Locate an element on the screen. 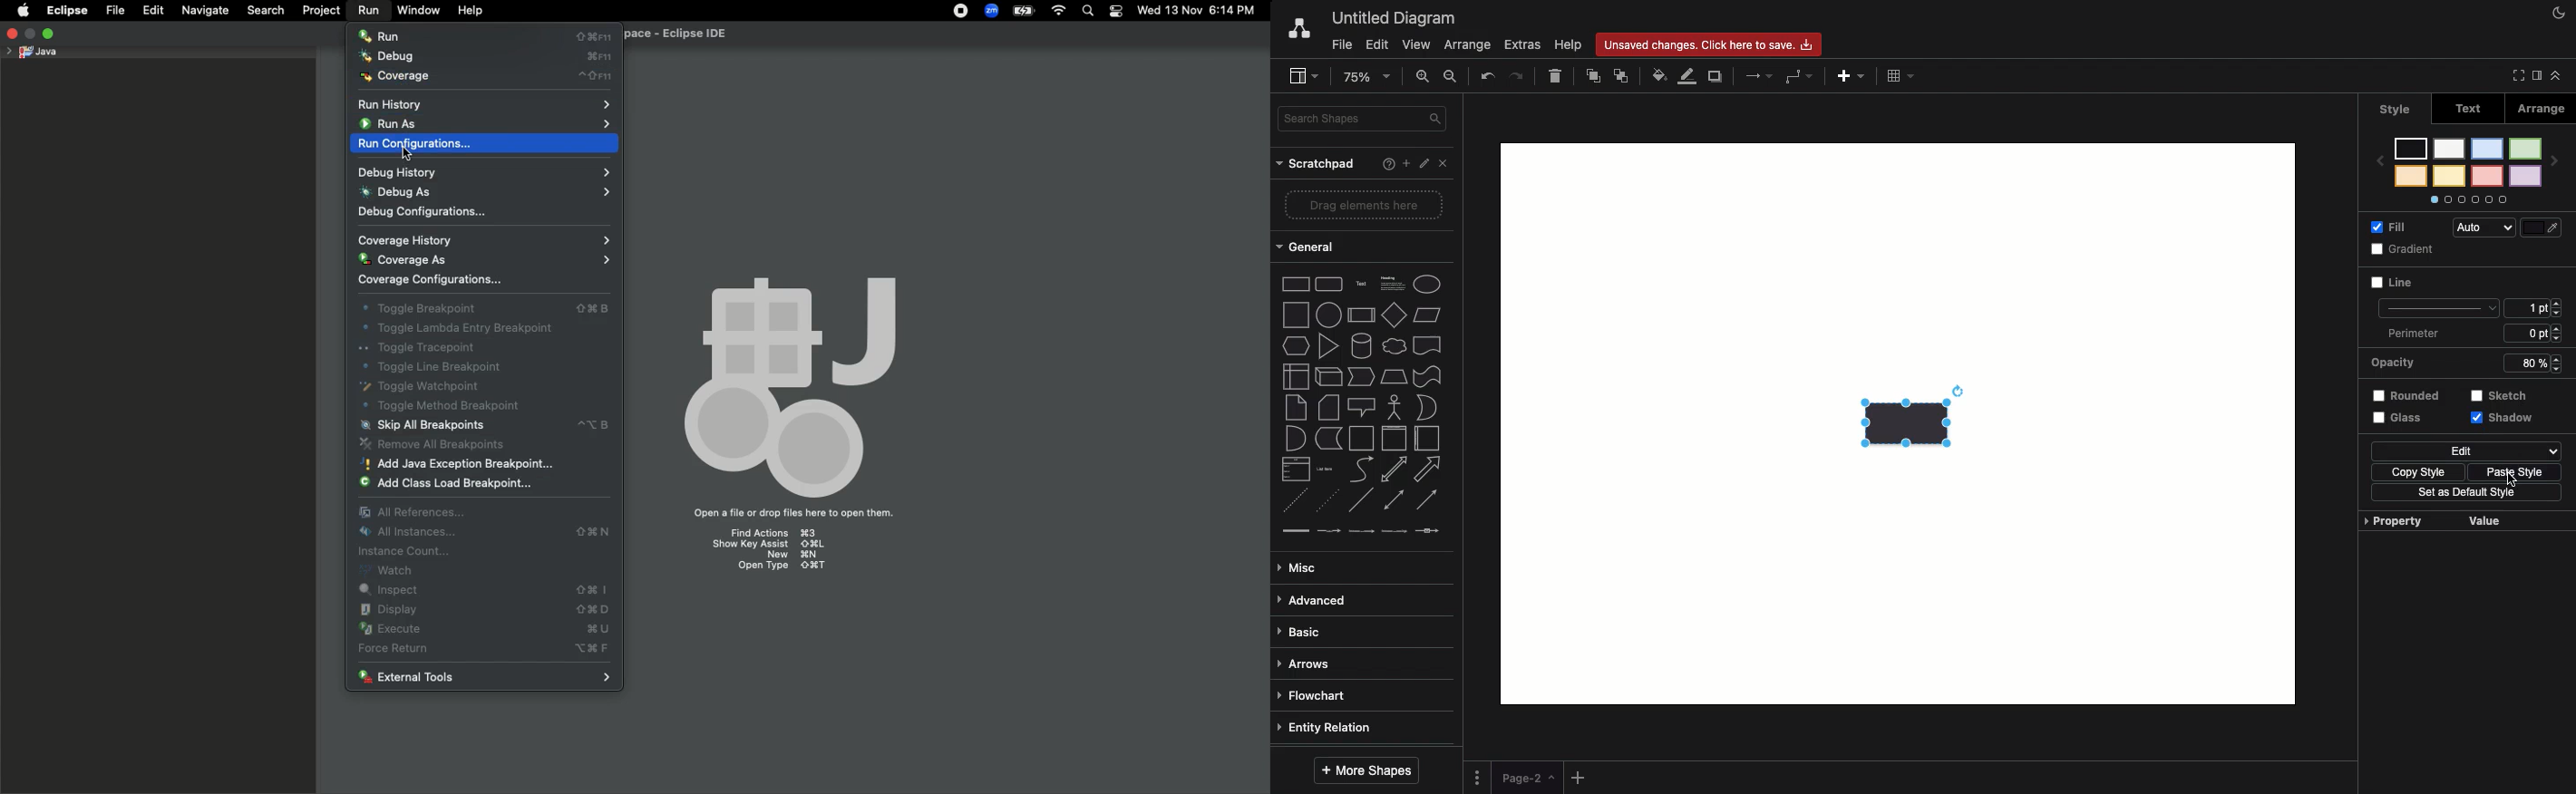 This screenshot has width=2576, height=812. Page is located at coordinates (1527, 778).